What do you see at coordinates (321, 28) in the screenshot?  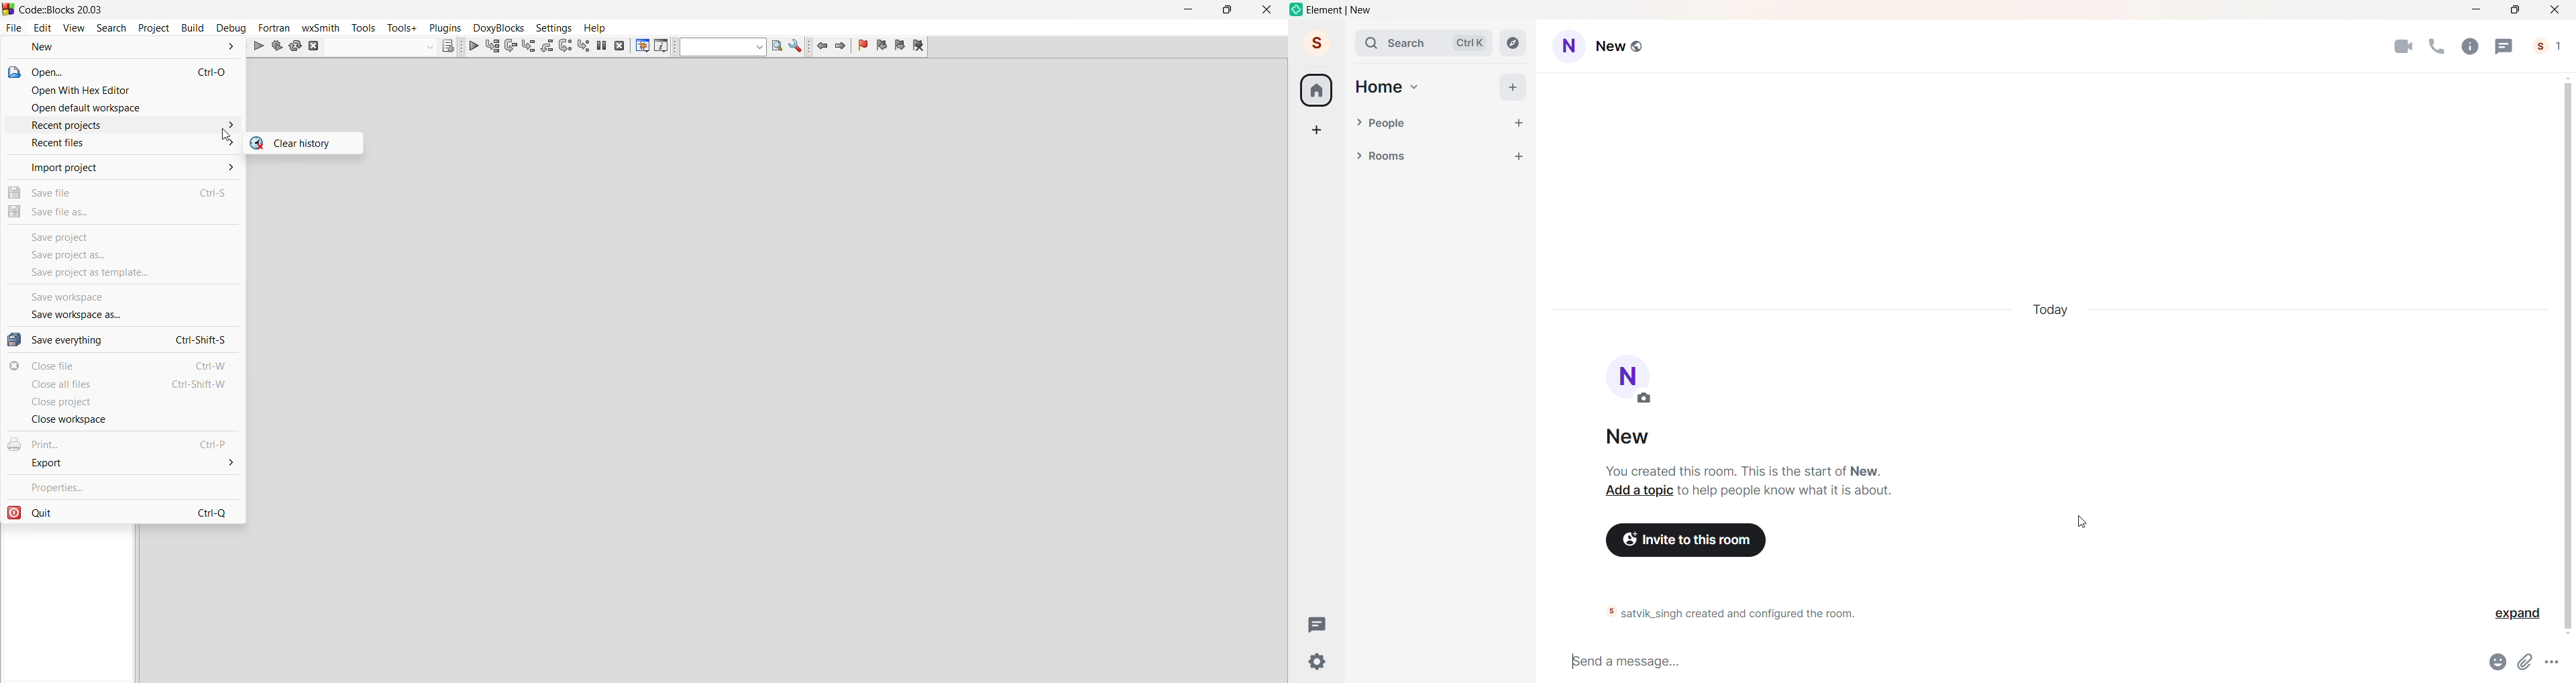 I see `wxSmith` at bounding box center [321, 28].